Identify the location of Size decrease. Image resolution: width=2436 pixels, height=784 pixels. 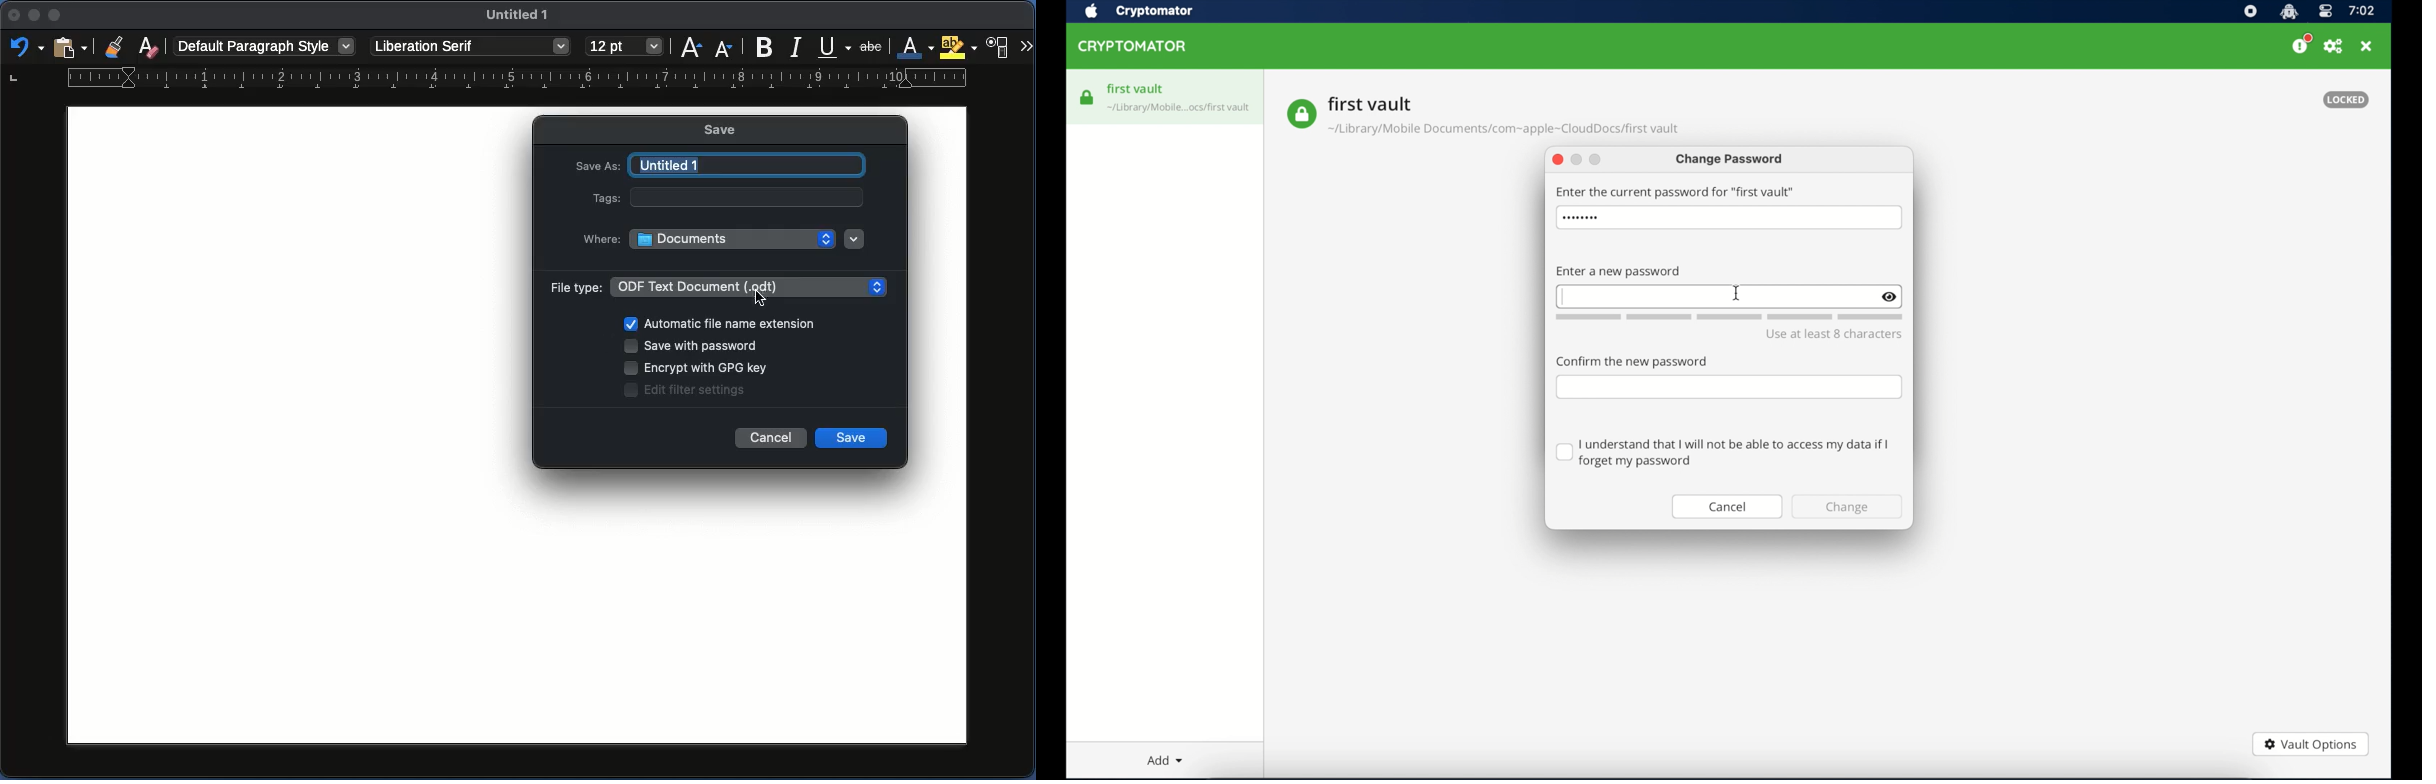
(724, 46).